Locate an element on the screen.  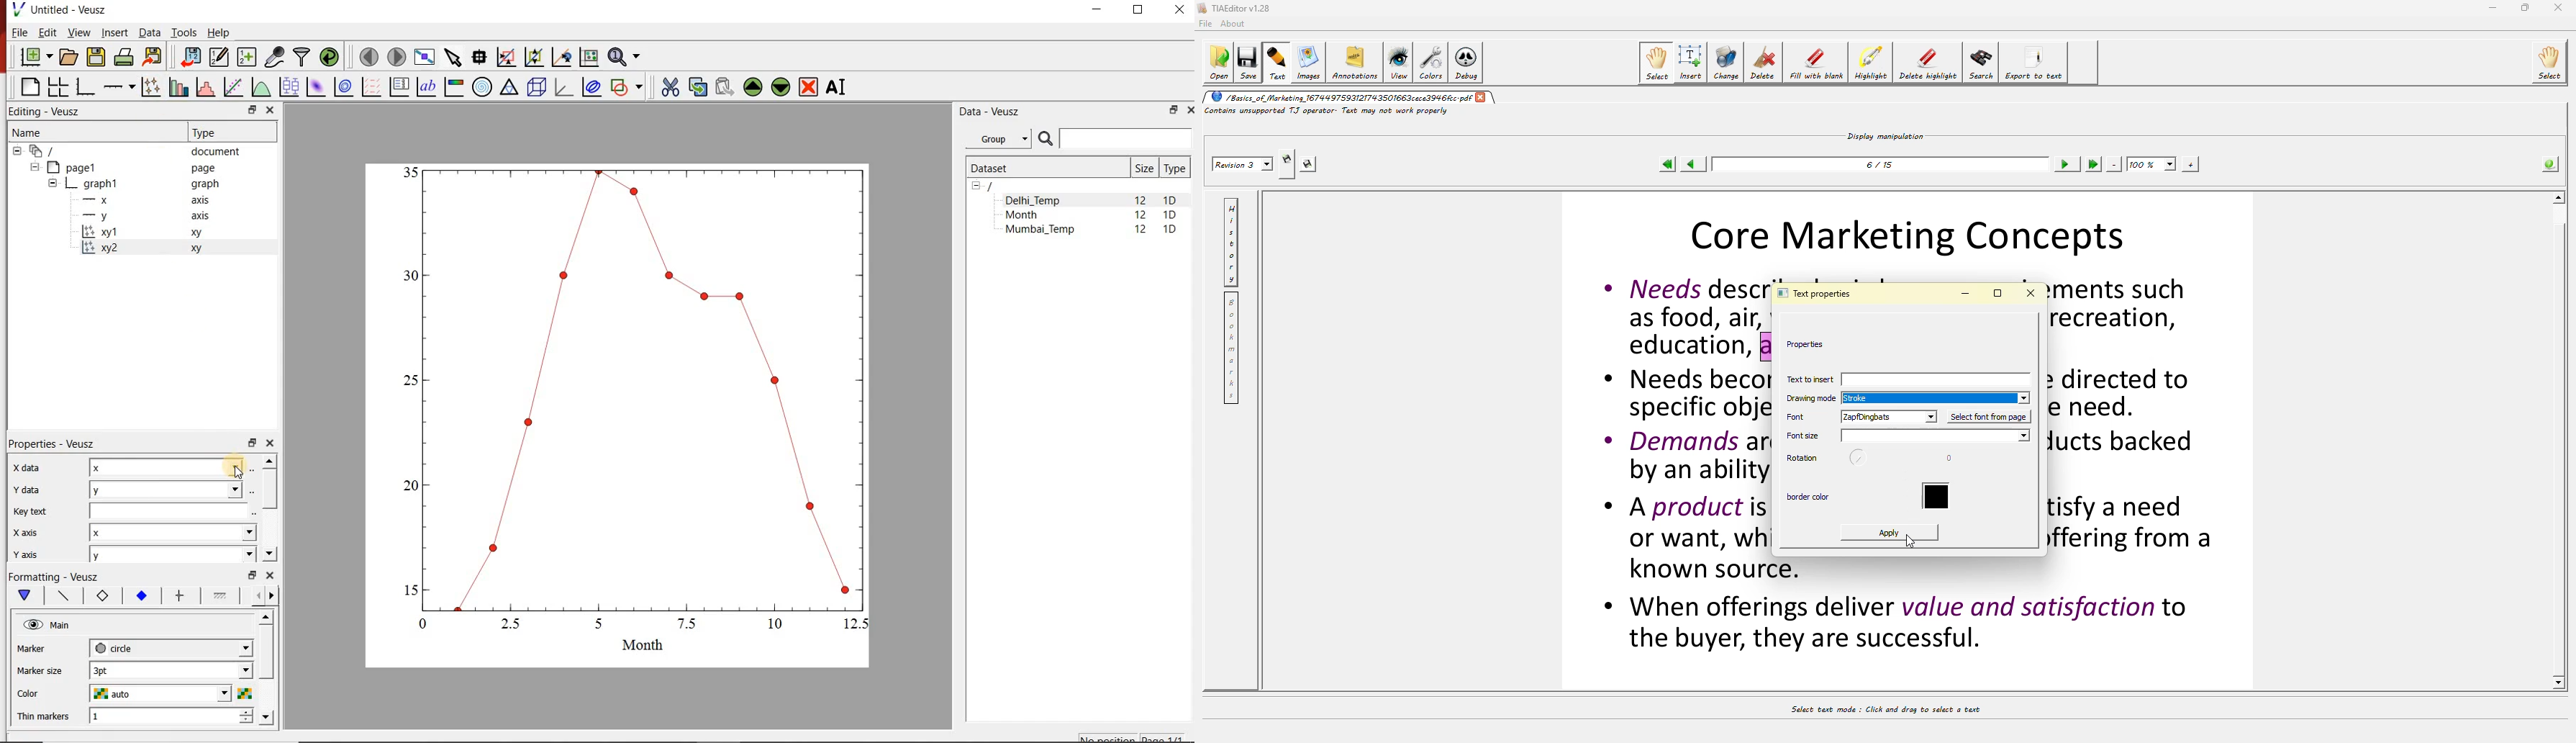
restore is located at coordinates (254, 574).